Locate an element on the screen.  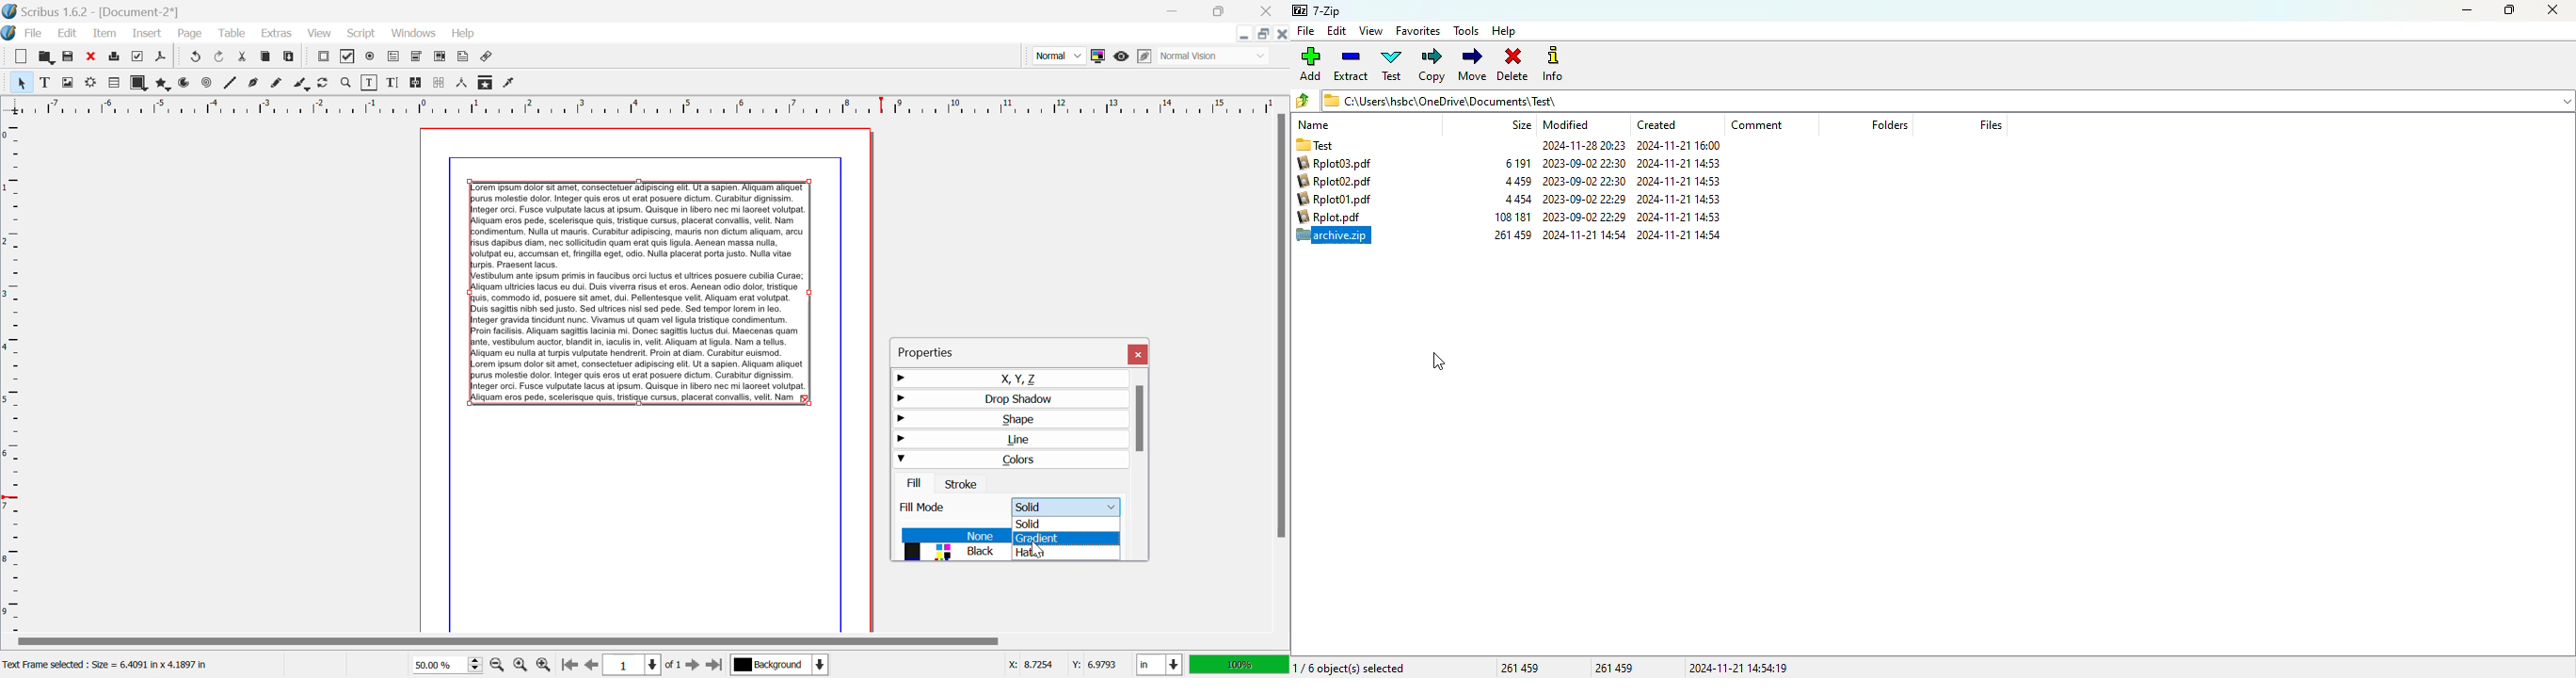
Display Visual Appearance is located at coordinates (1215, 56).